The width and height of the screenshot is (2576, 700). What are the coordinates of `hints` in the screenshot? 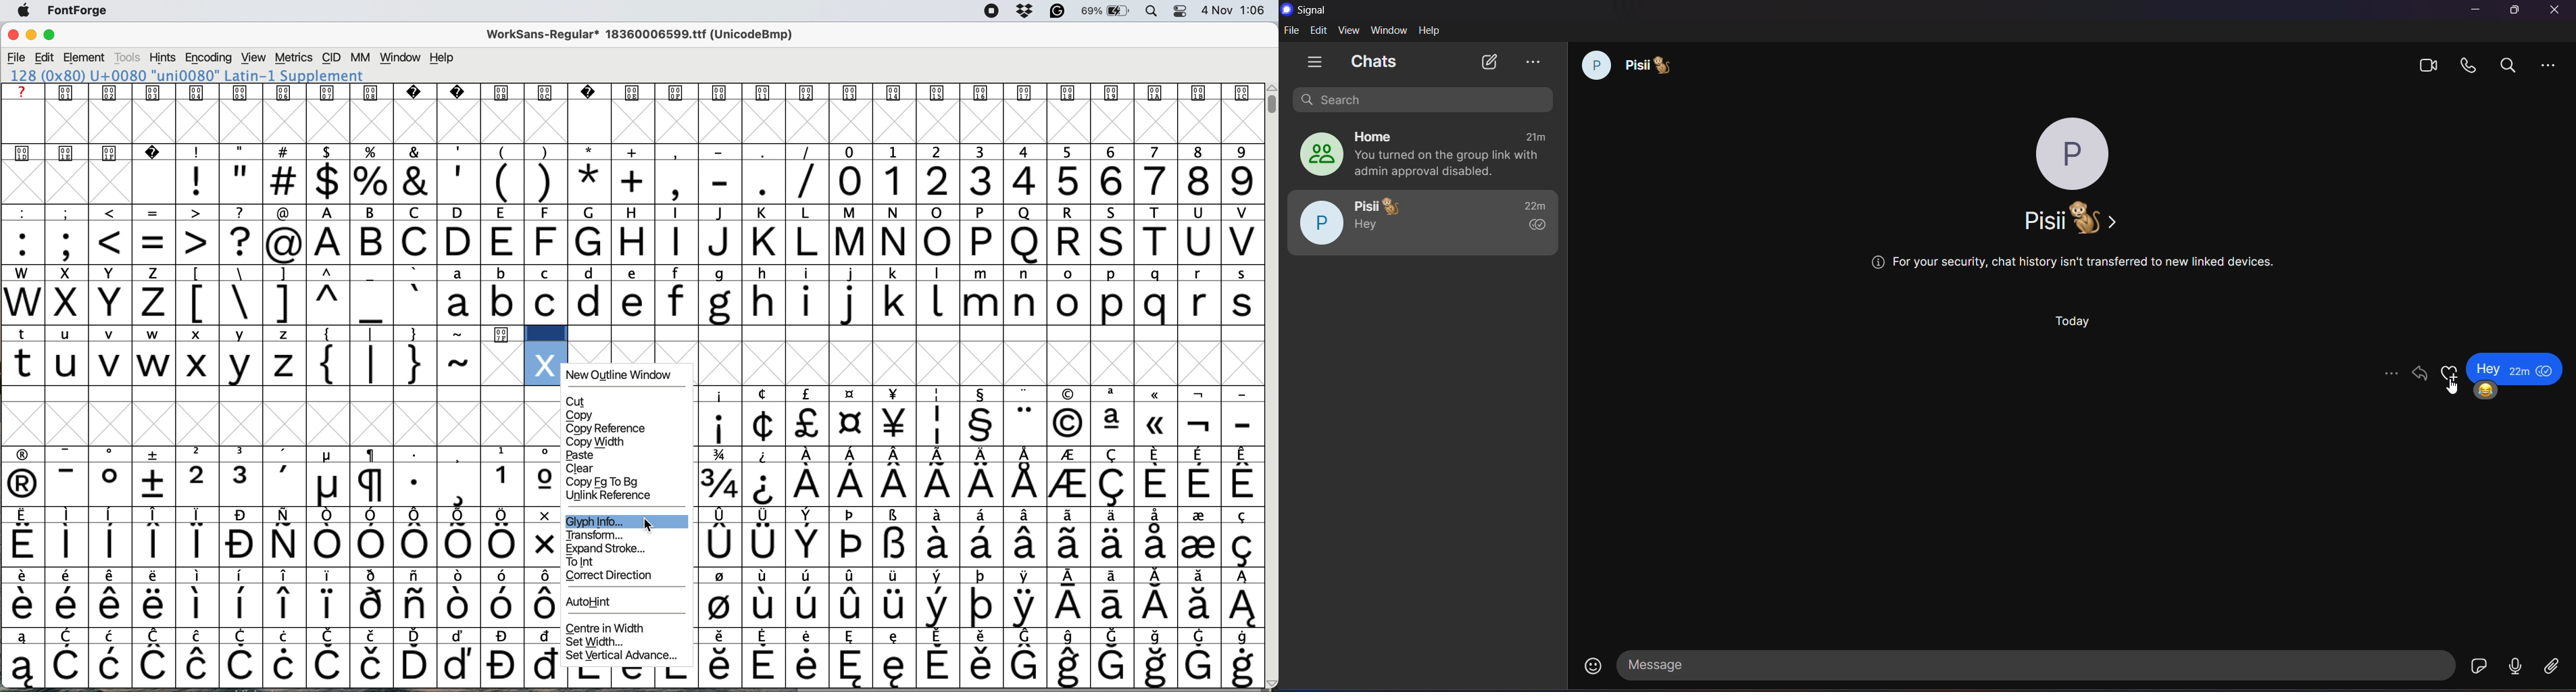 It's located at (163, 59).